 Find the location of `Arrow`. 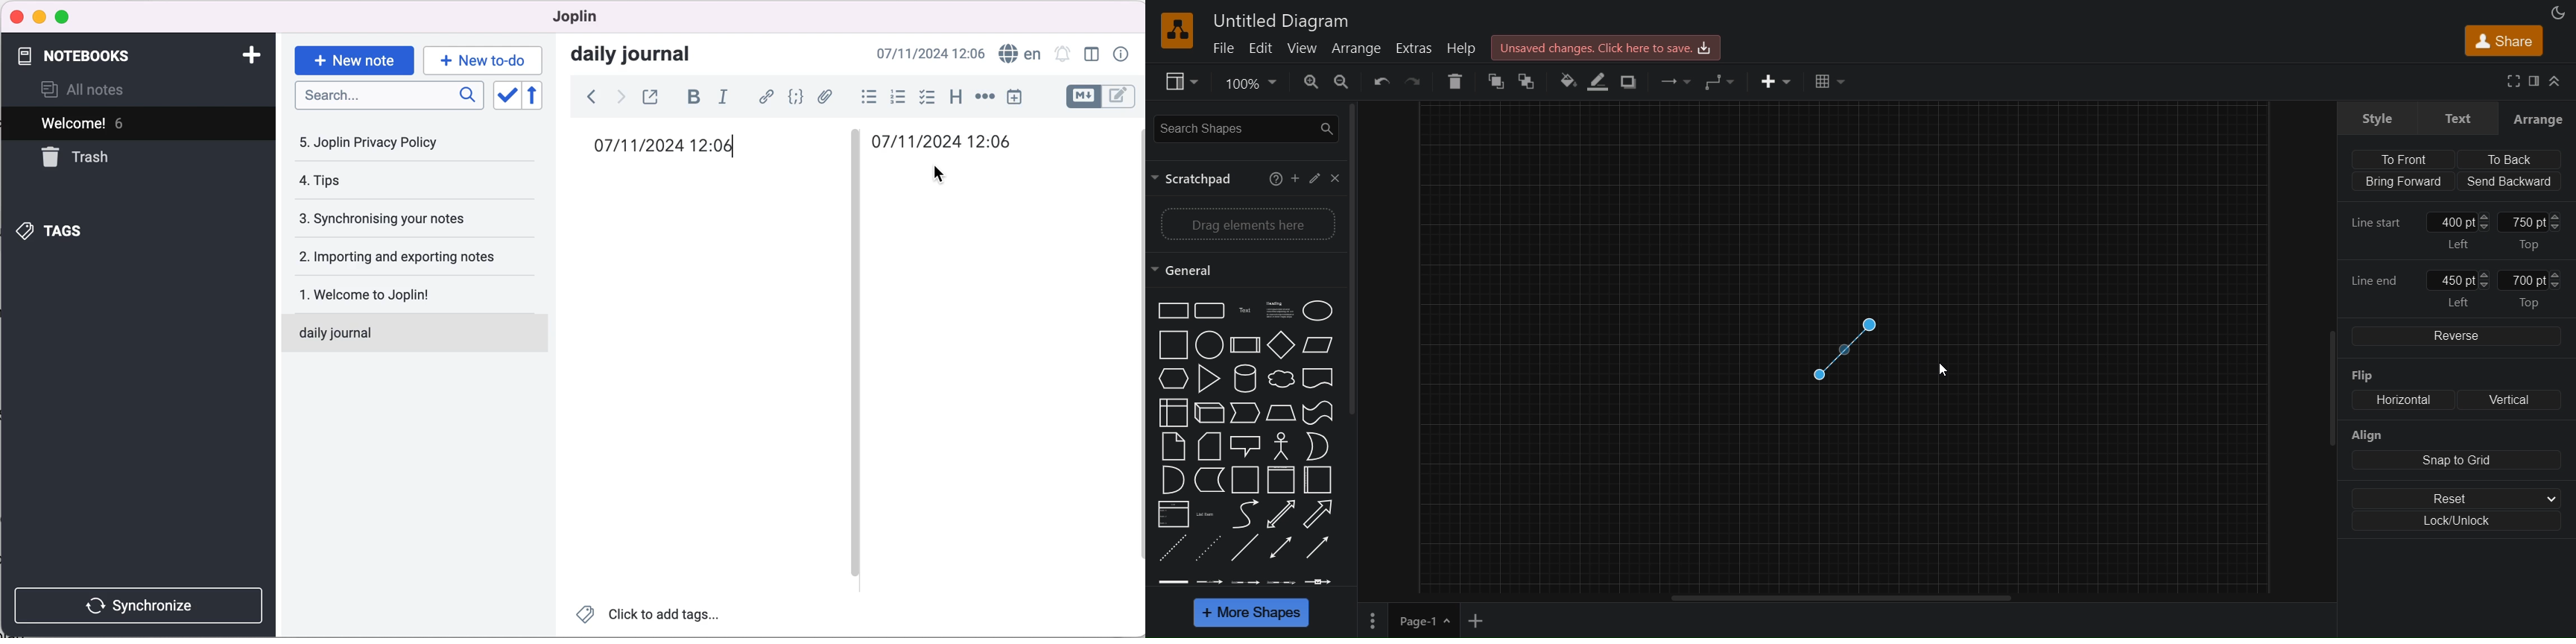

Arrow is located at coordinates (1323, 514).